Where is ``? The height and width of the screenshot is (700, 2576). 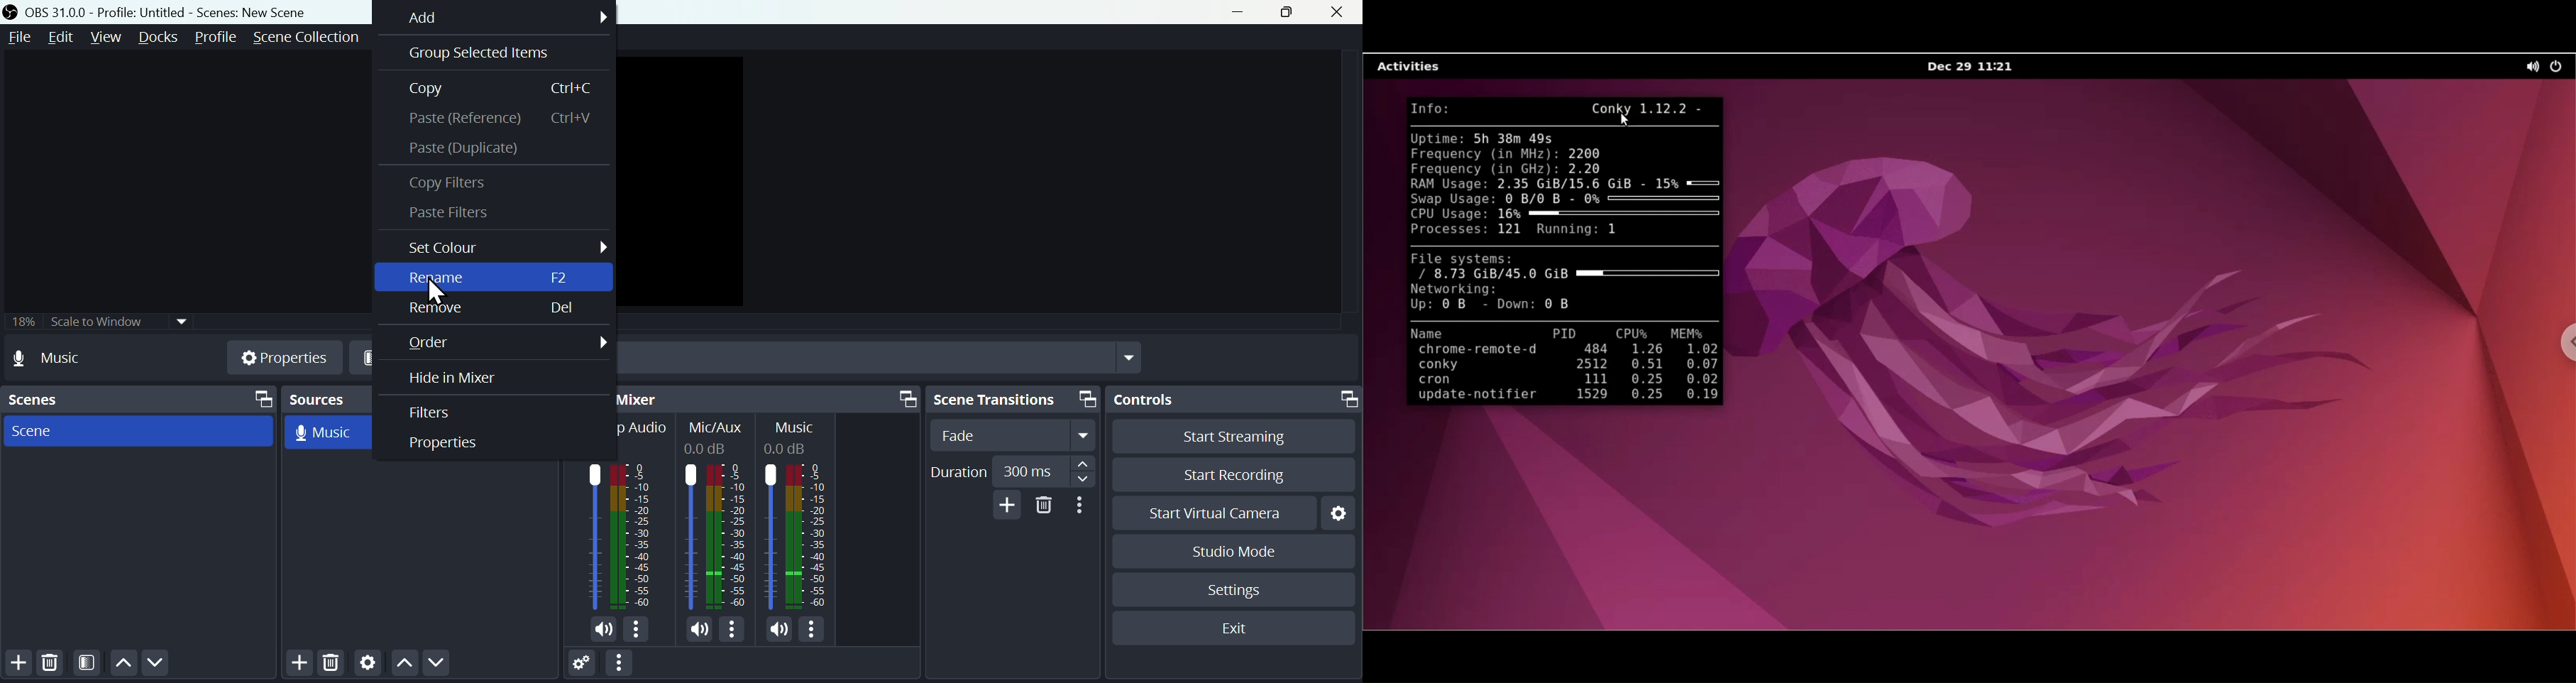  is located at coordinates (712, 448).